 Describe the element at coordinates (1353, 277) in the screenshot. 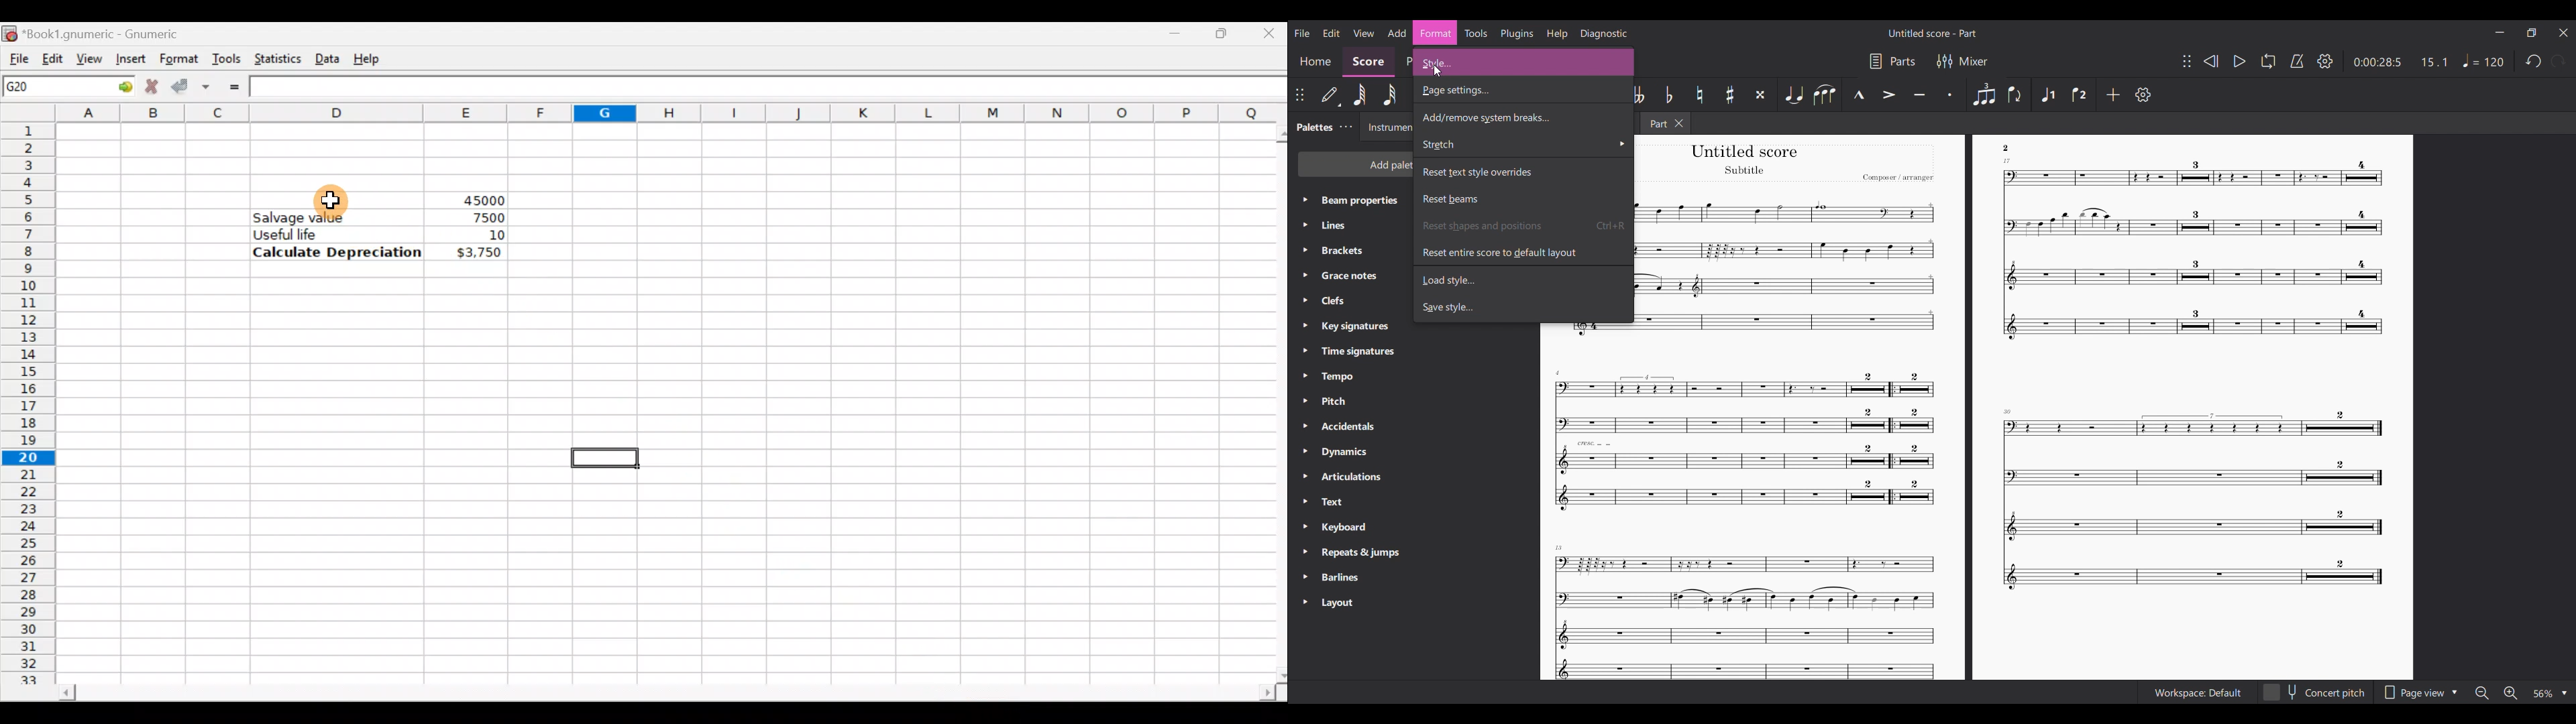

I see `Grasce notes` at that location.